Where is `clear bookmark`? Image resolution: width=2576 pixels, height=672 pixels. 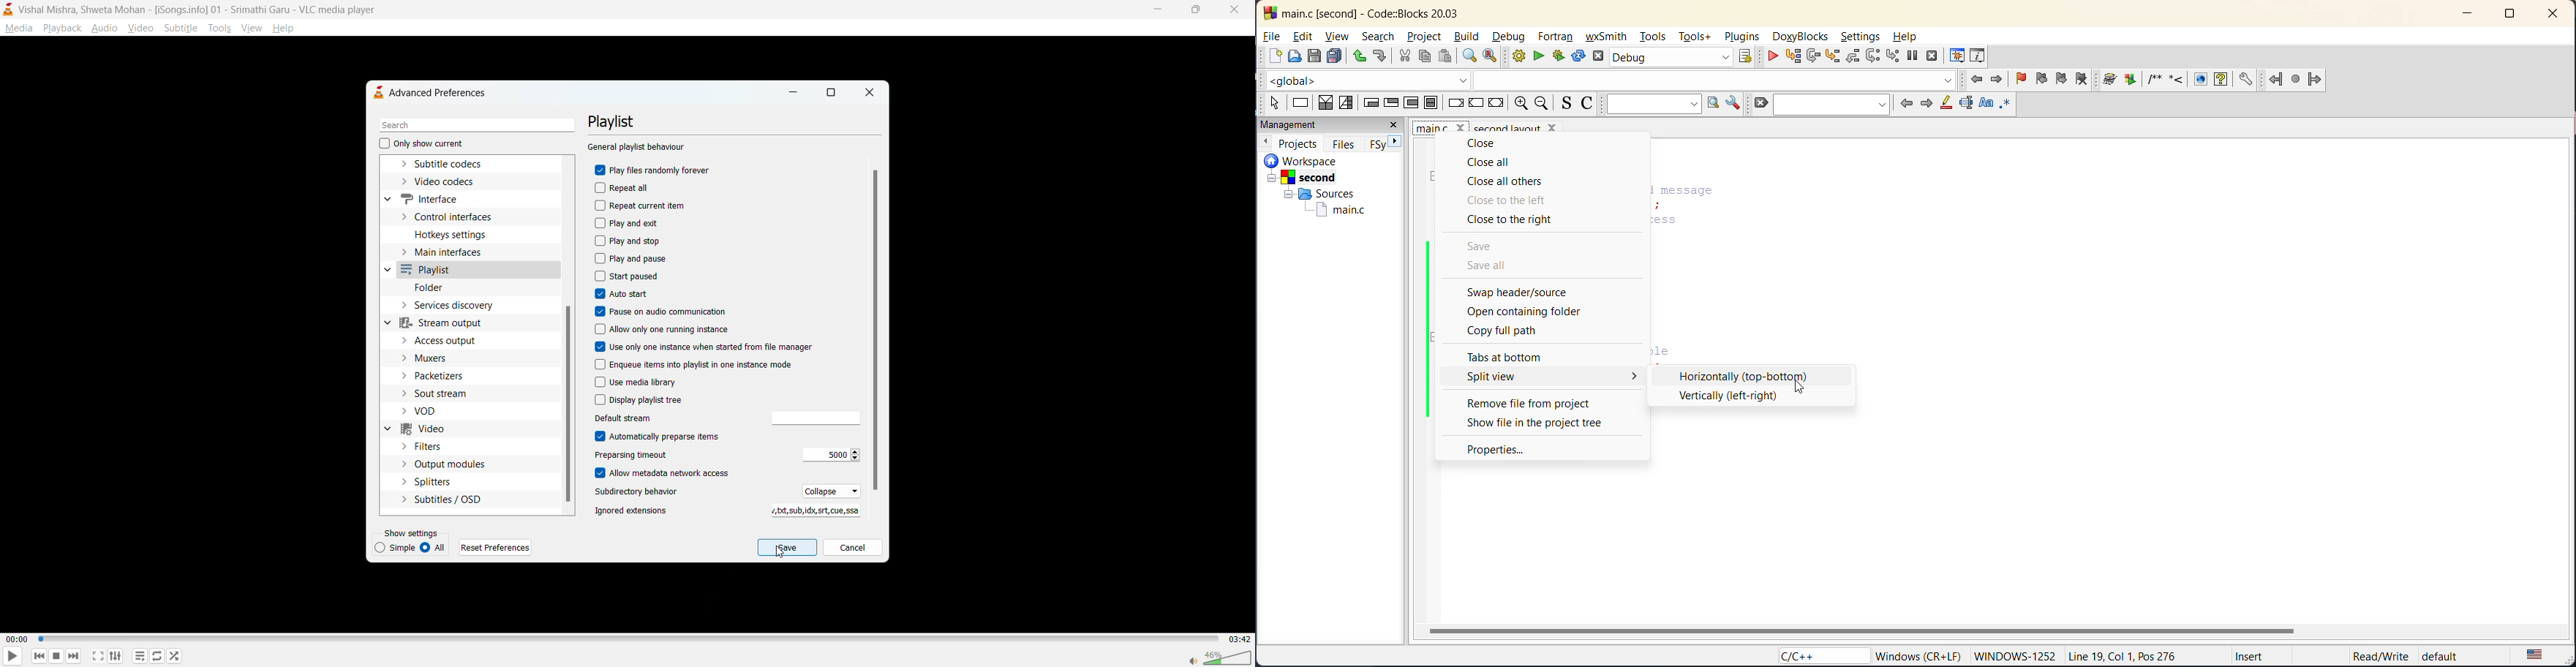 clear bookmark is located at coordinates (2086, 80).